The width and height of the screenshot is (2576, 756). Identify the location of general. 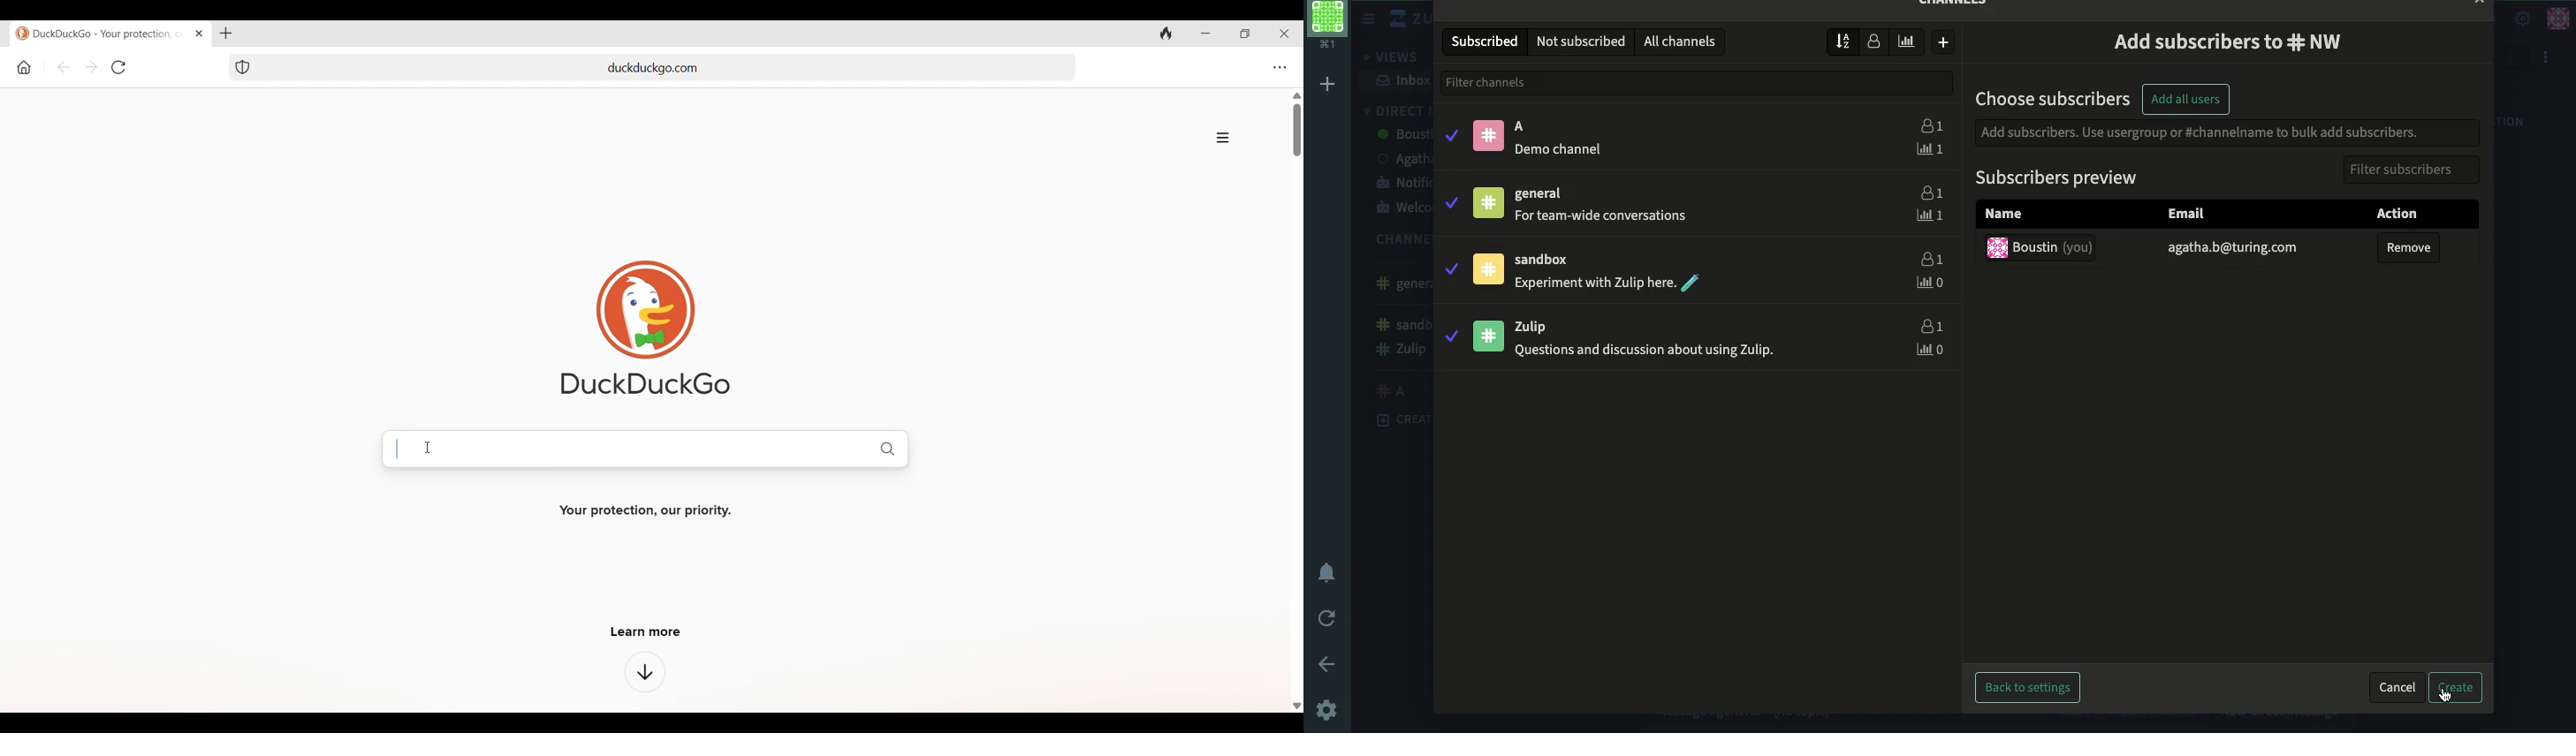
(1545, 196).